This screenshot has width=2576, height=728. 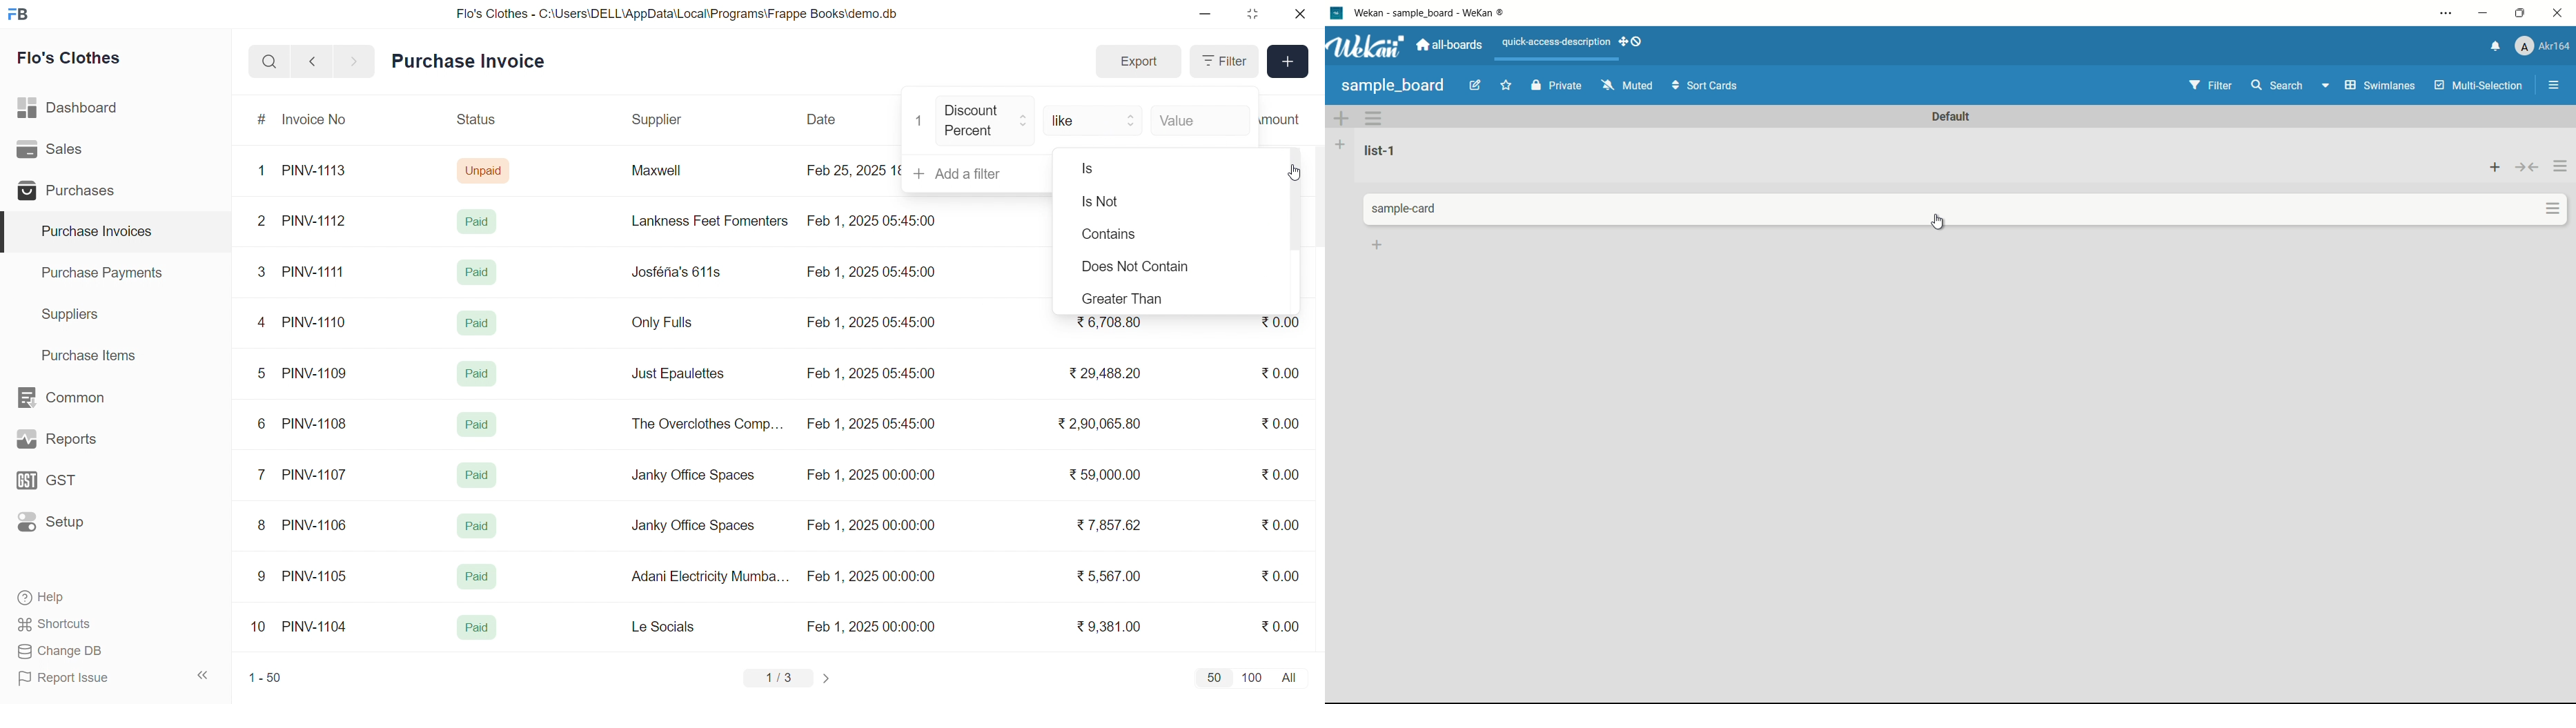 What do you see at coordinates (1938, 222) in the screenshot?
I see `cursor` at bounding box center [1938, 222].